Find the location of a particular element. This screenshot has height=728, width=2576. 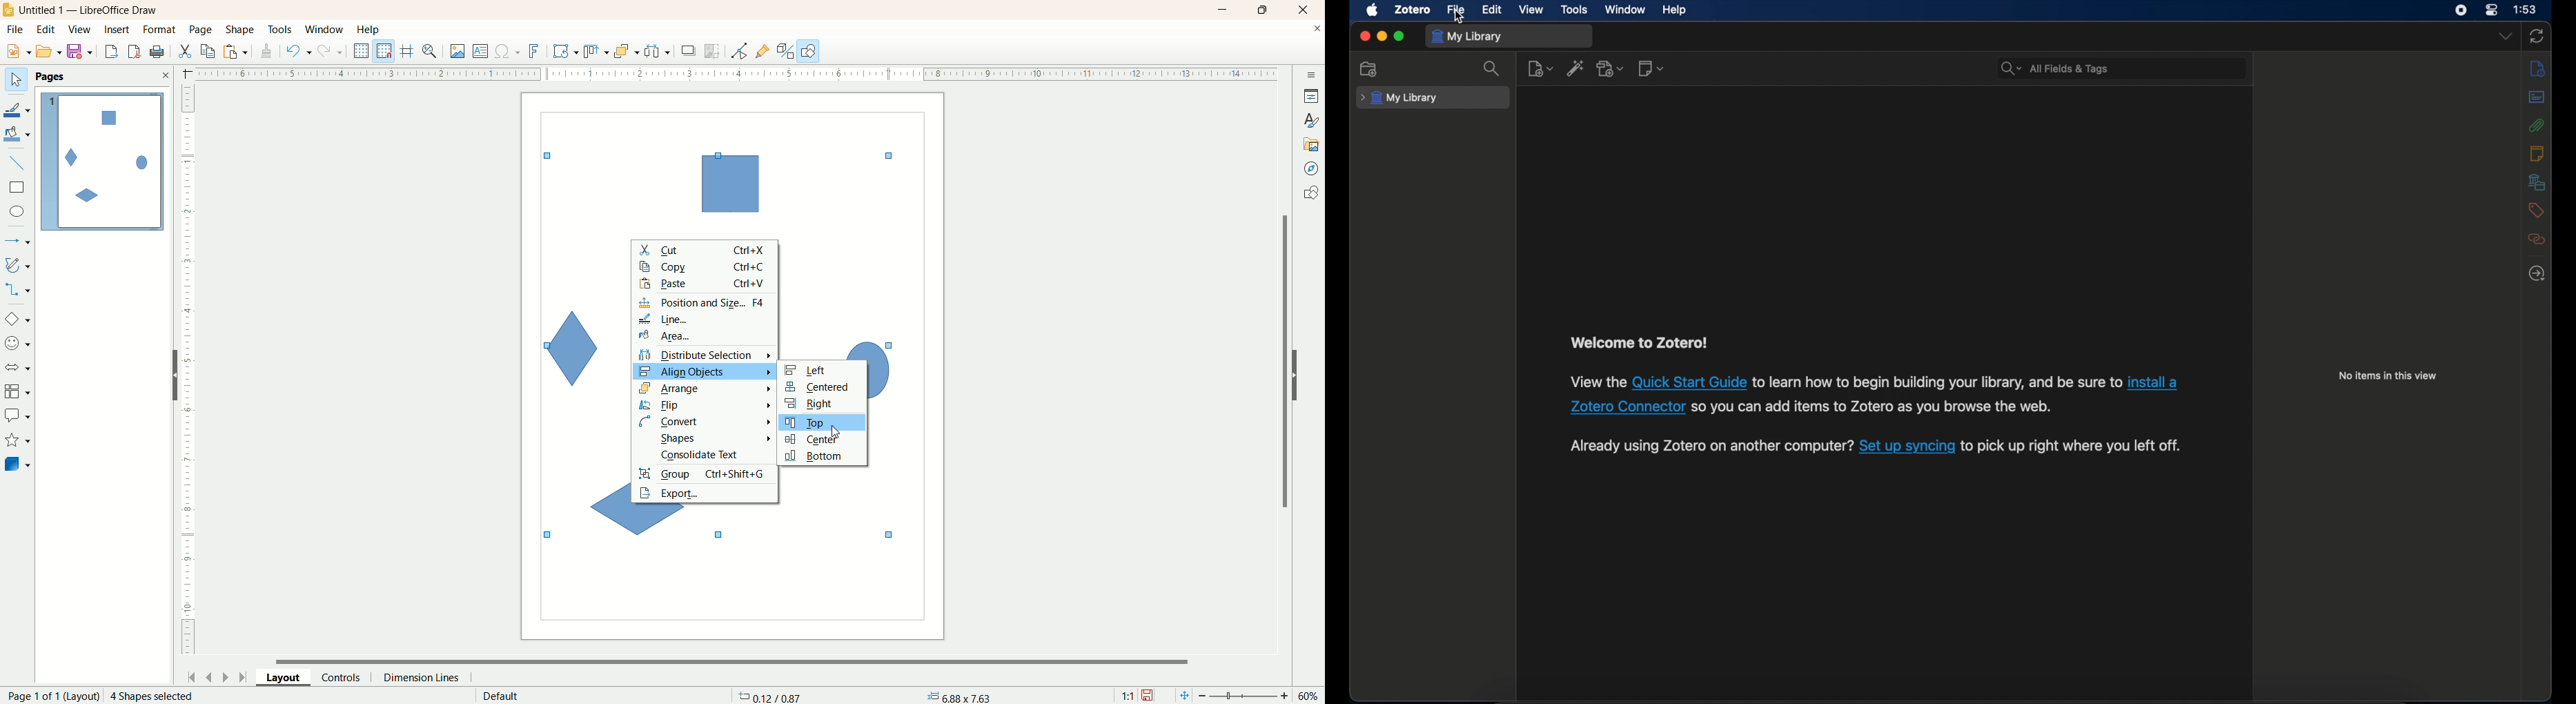

navigator is located at coordinates (1312, 169).